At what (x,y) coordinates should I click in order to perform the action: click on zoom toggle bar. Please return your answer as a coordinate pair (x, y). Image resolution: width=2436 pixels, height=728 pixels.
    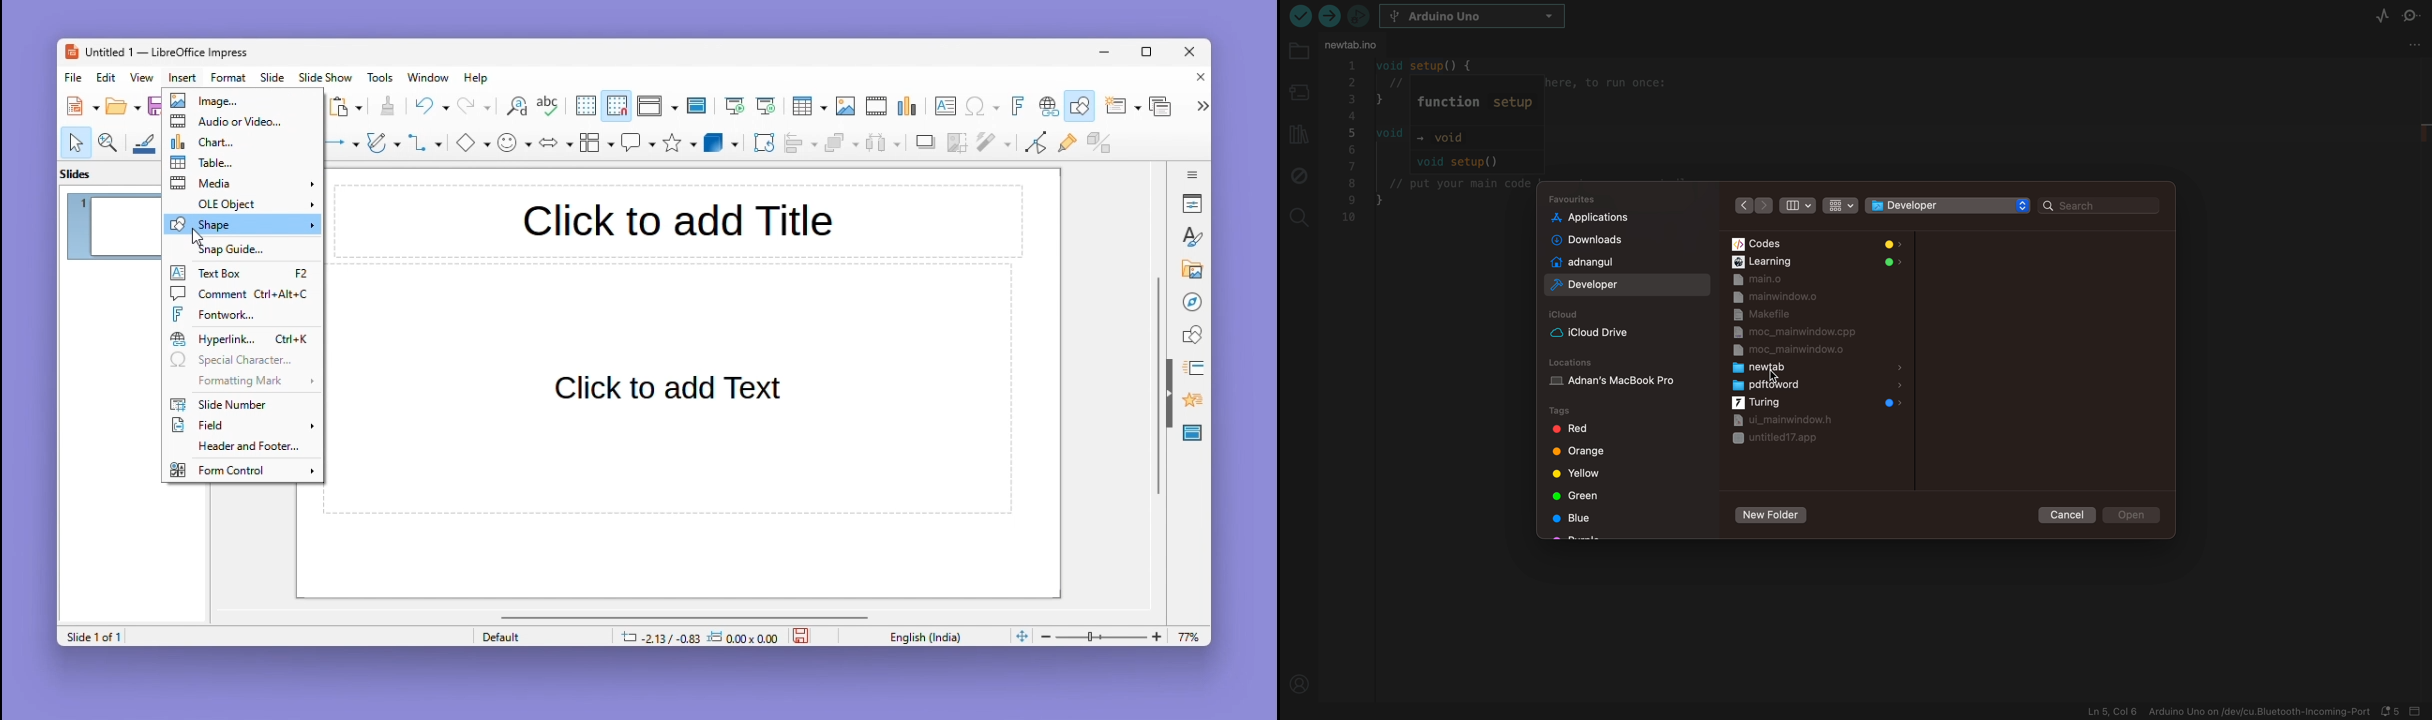
    Looking at the image, I should click on (1106, 636).